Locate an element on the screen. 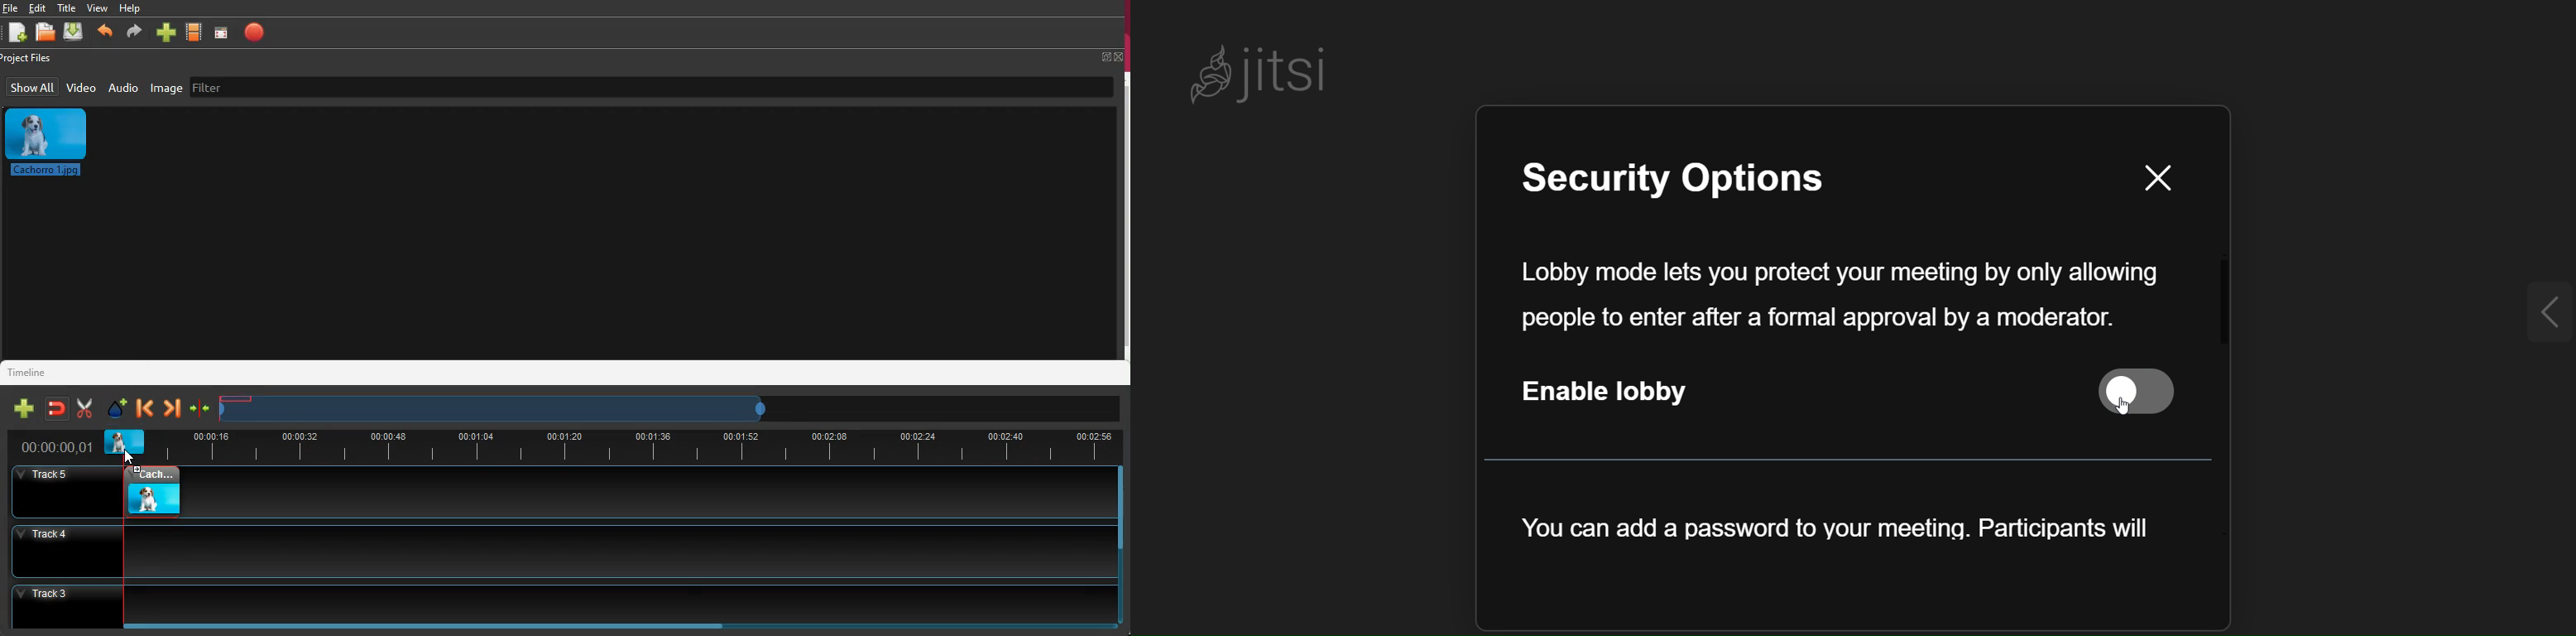 The width and height of the screenshot is (2576, 644). effect is located at coordinates (116, 407).